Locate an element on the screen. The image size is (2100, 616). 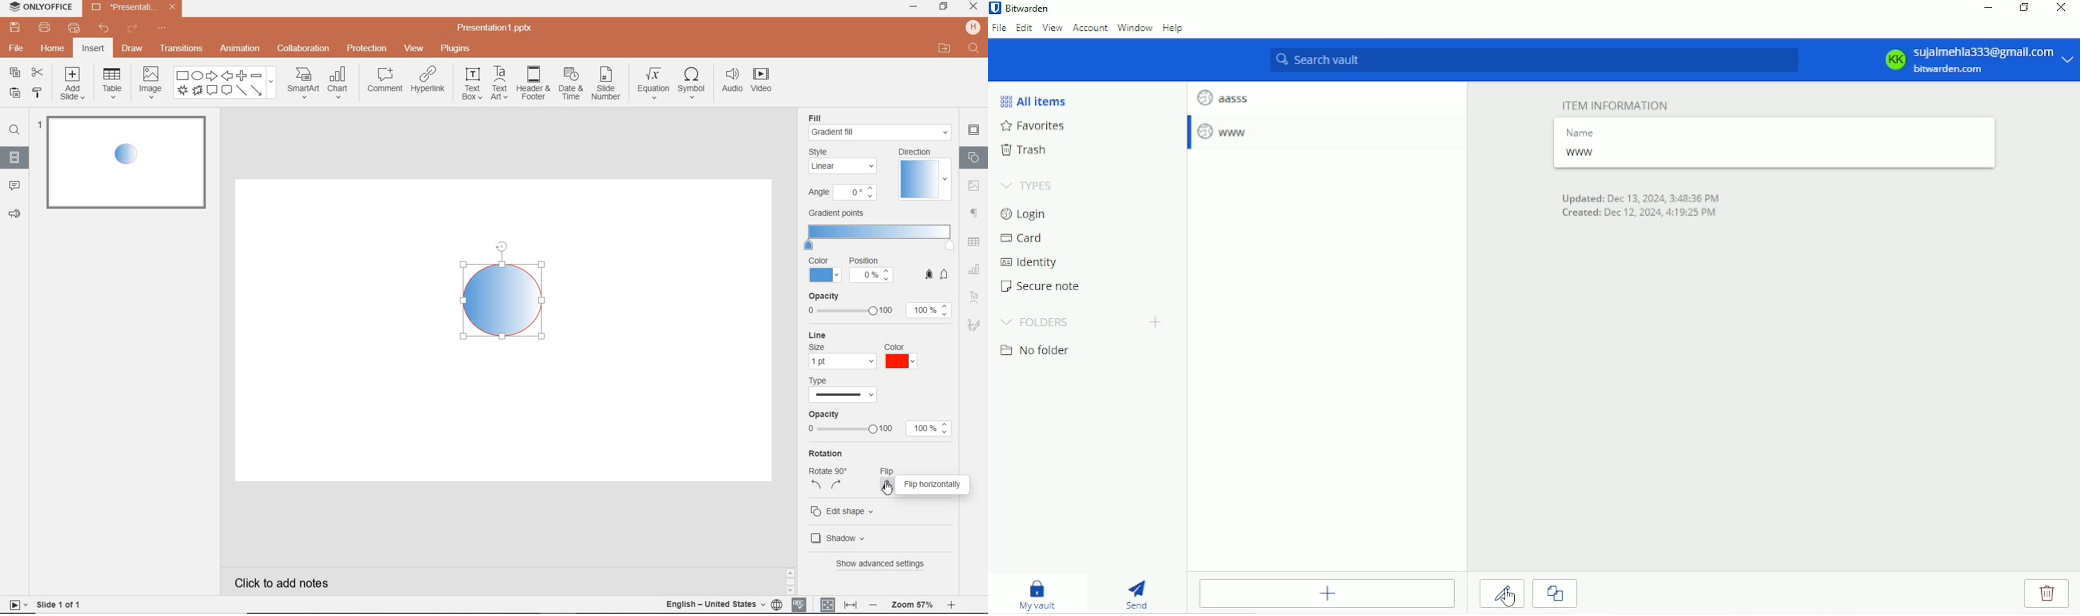
Add item is located at coordinates (1327, 593).